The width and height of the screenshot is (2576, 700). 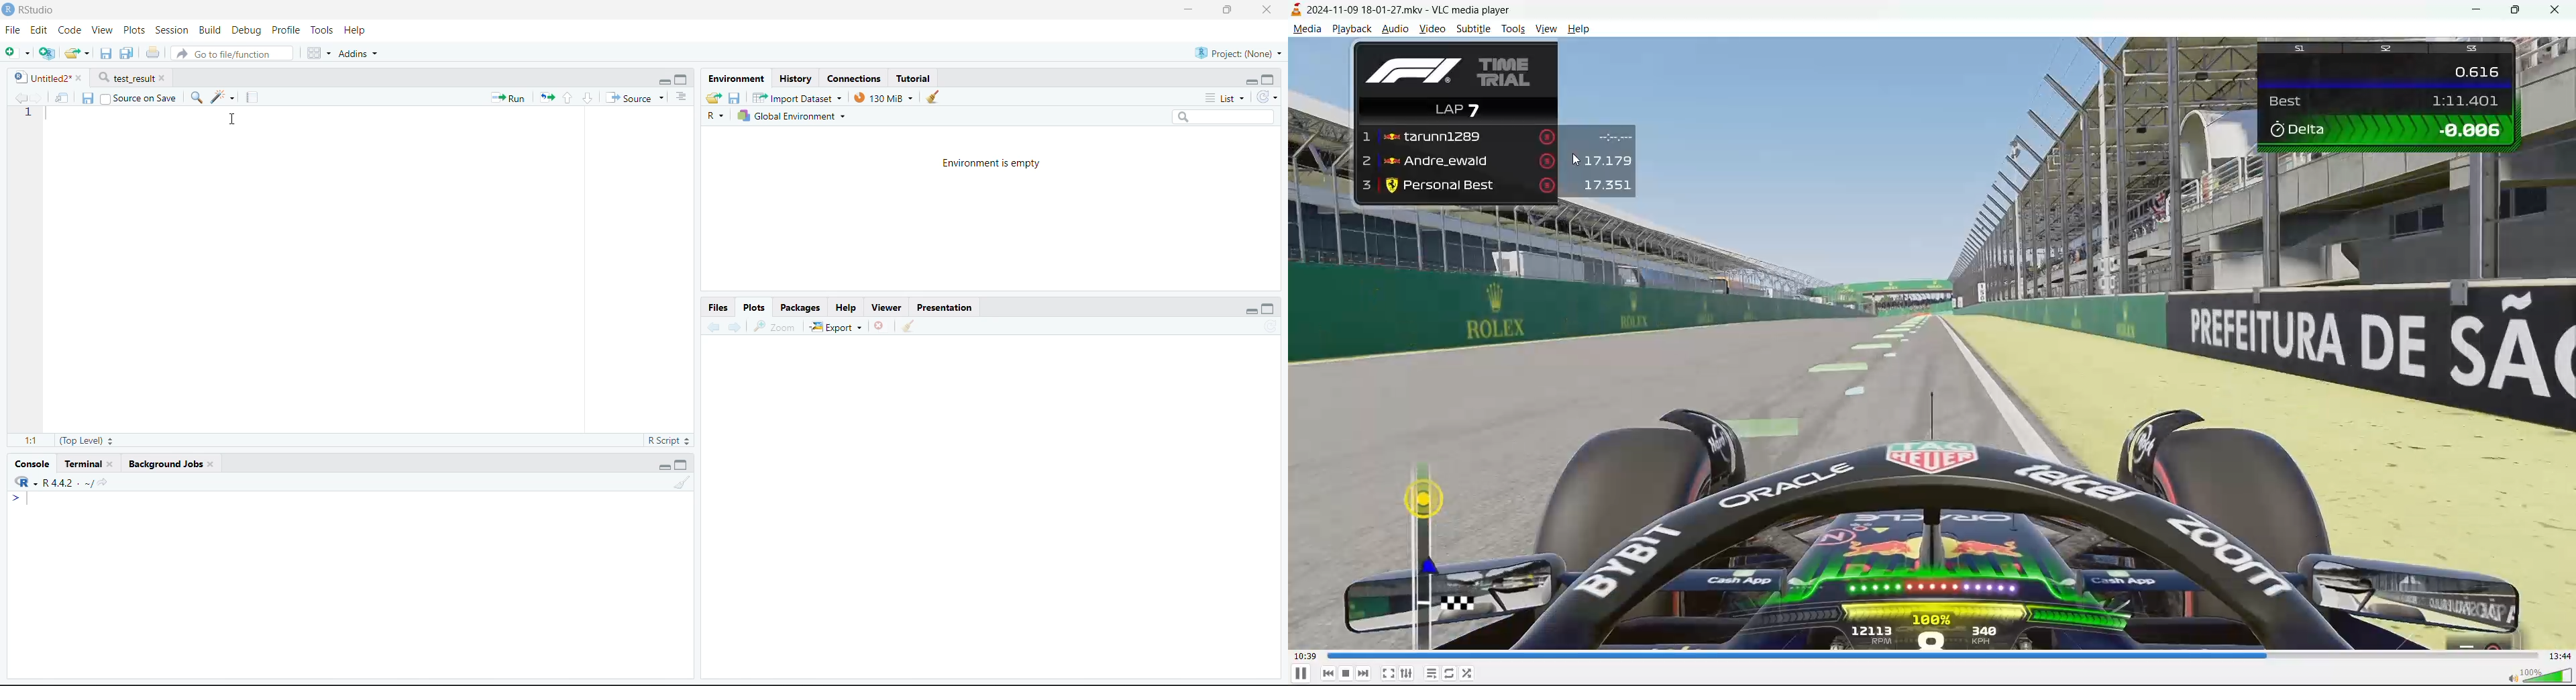 What do you see at coordinates (1224, 97) in the screenshot?
I see `List` at bounding box center [1224, 97].